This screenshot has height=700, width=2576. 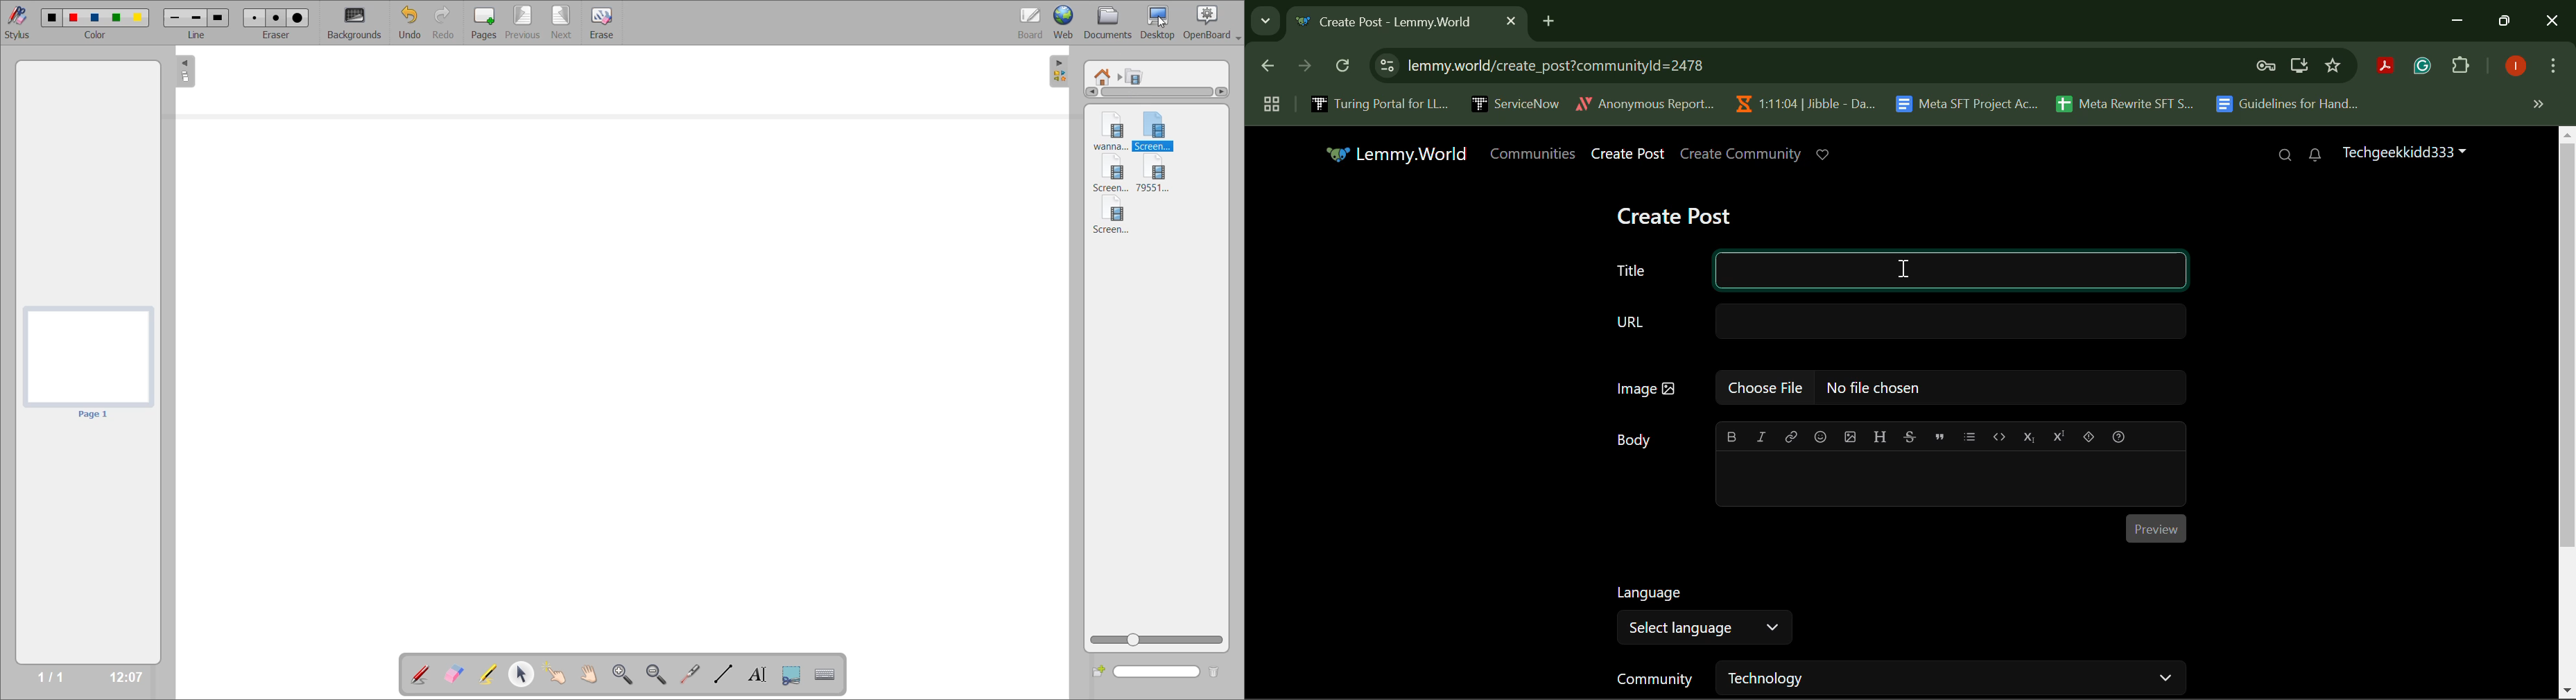 What do you see at coordinates (2537, 103) in the screenshot?
I see `Hidden Bookmarks` at bounding box center [2537, 103].